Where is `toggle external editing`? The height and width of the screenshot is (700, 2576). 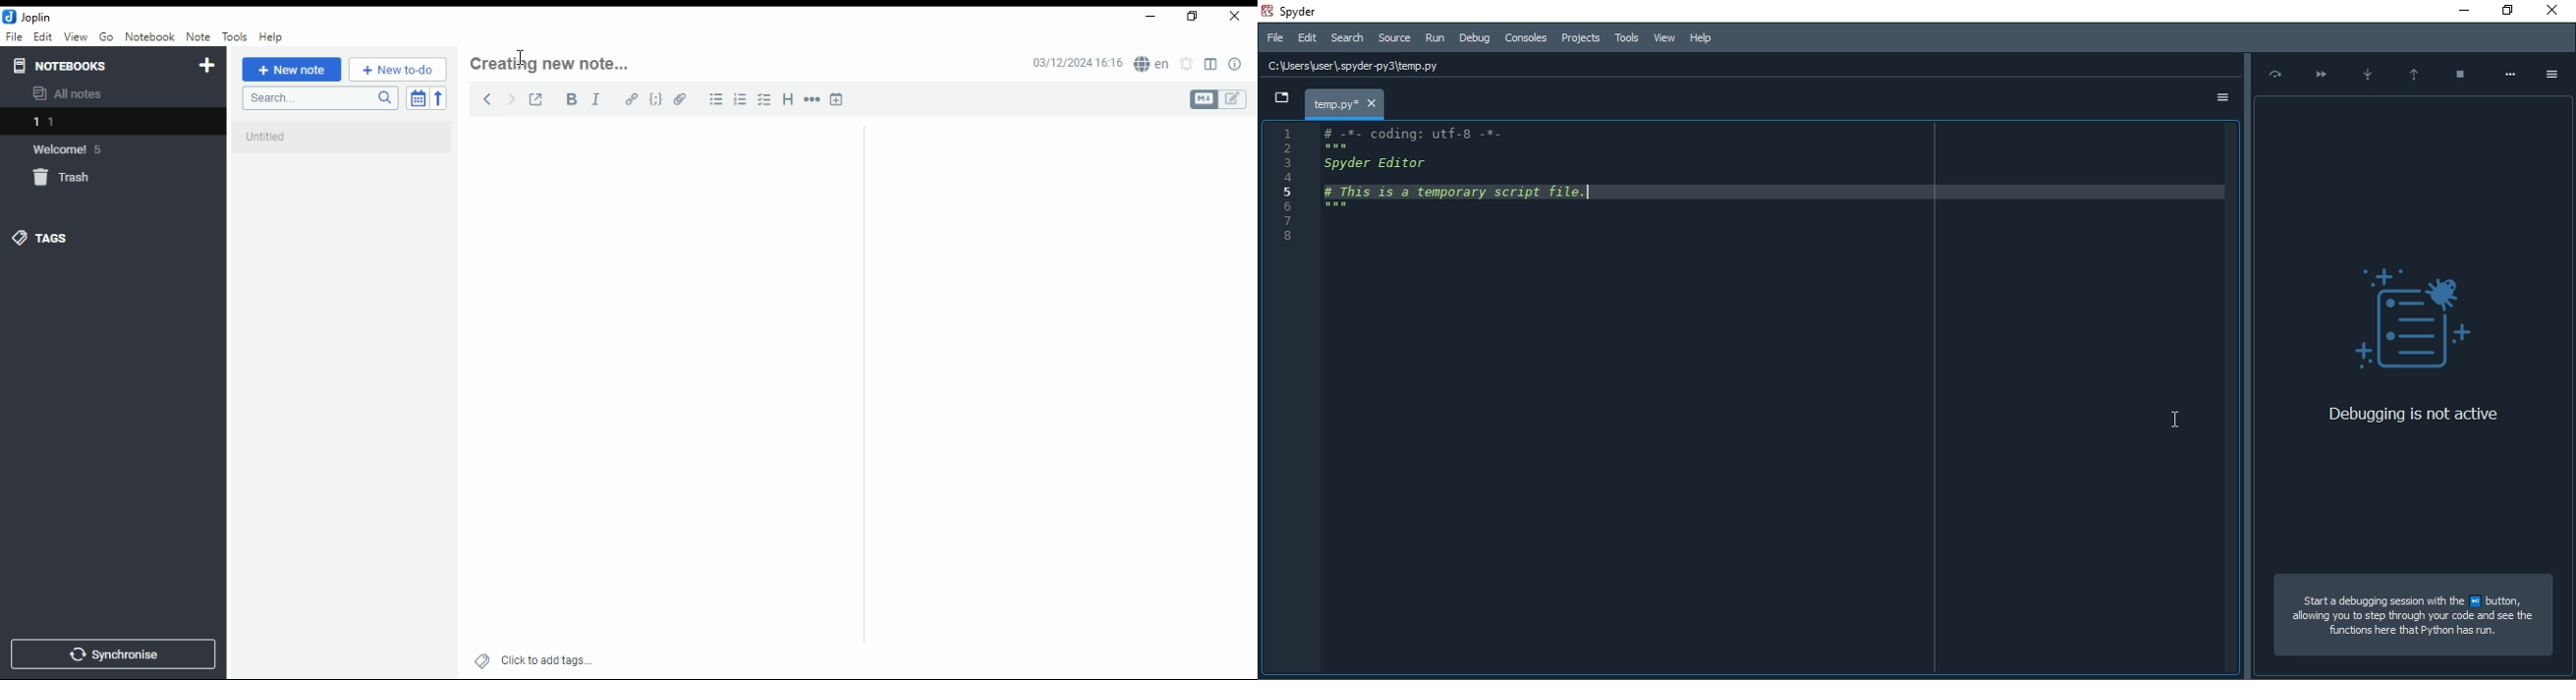 toggle external editing is located at coordinates (536, 98).